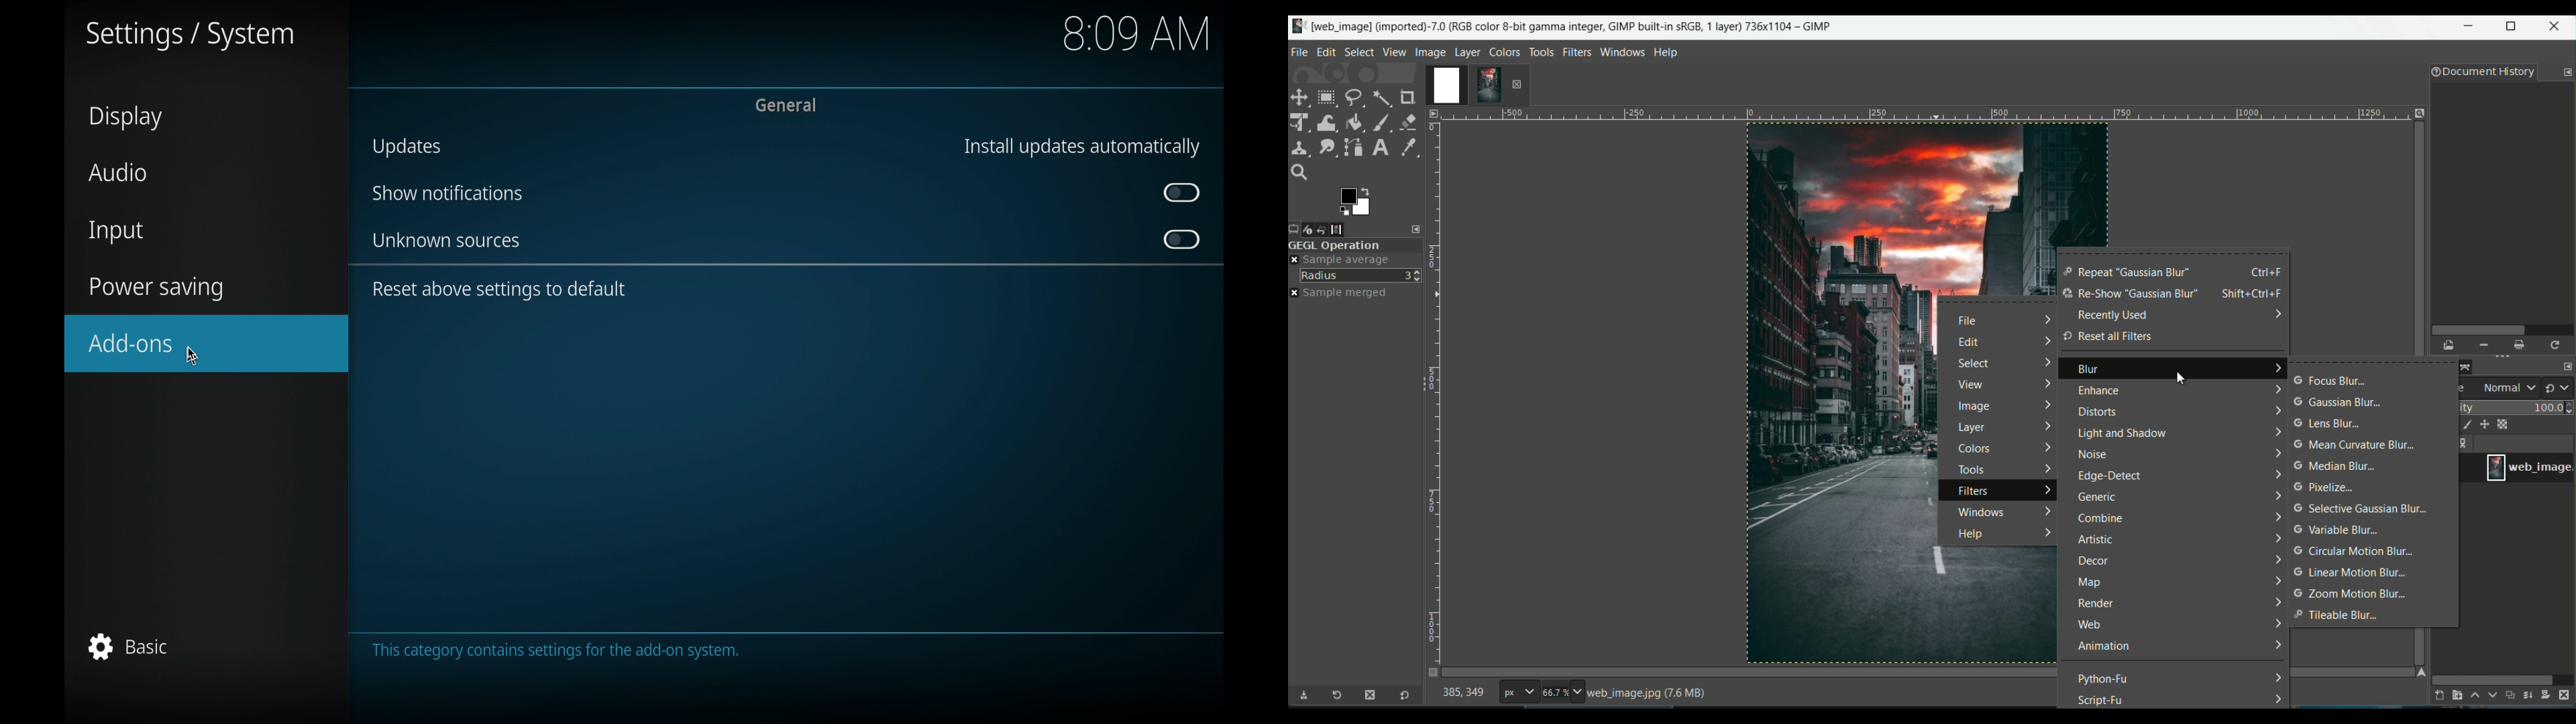 The image size is (2576, 728). What do you see at coordinates (1081, 147) in the screenshot?
I see `install updates automatically` at bounding box center [1081, 147].